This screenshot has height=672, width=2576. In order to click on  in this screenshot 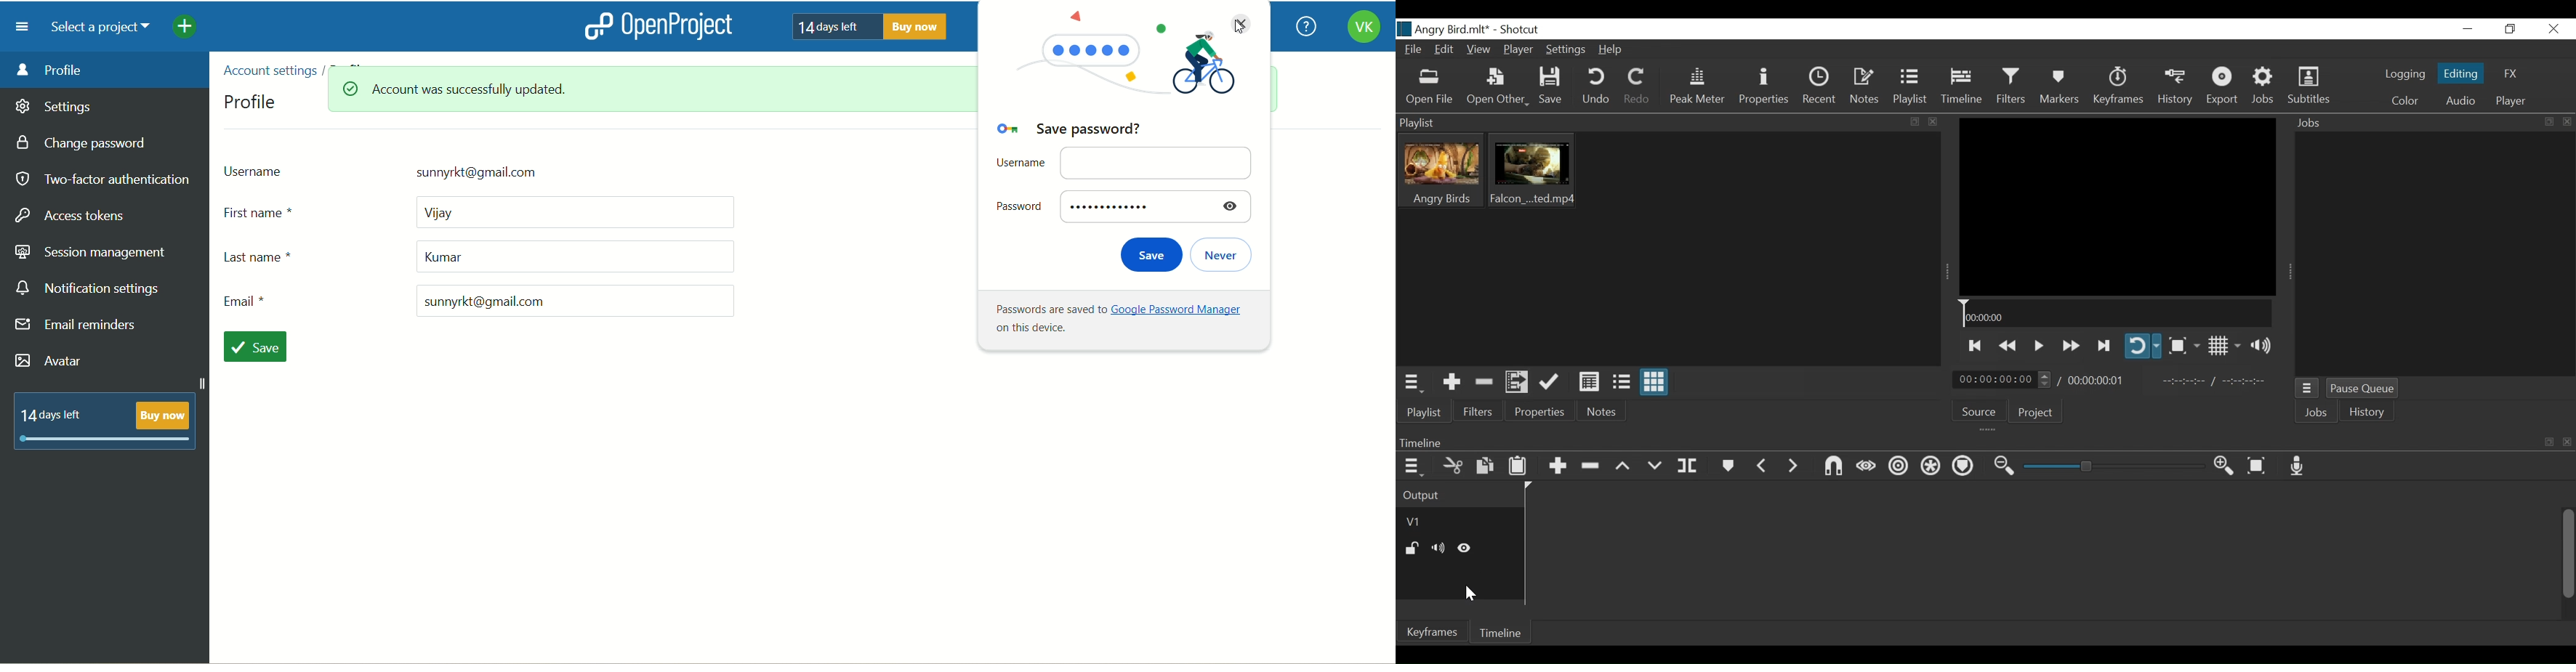, I will do `click(2460, 101)`.